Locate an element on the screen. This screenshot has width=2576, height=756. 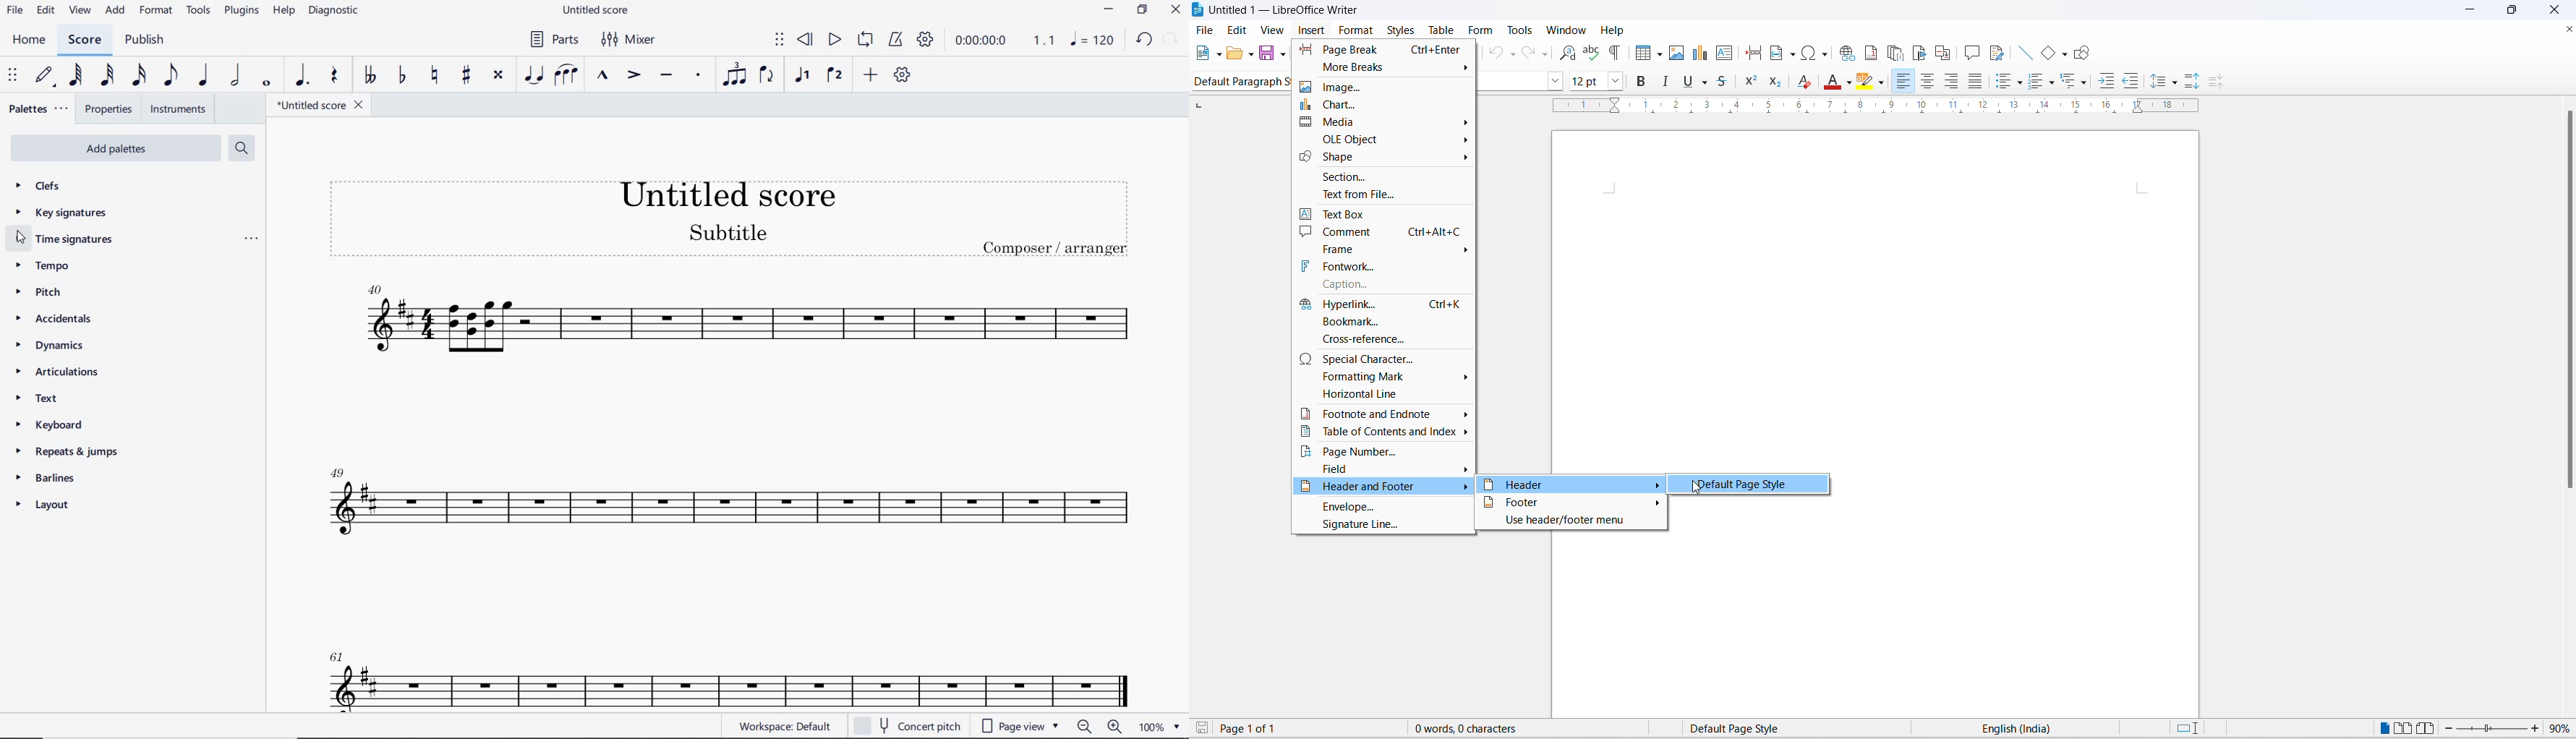
VOICE 2 is located at coordinates (834, 76).